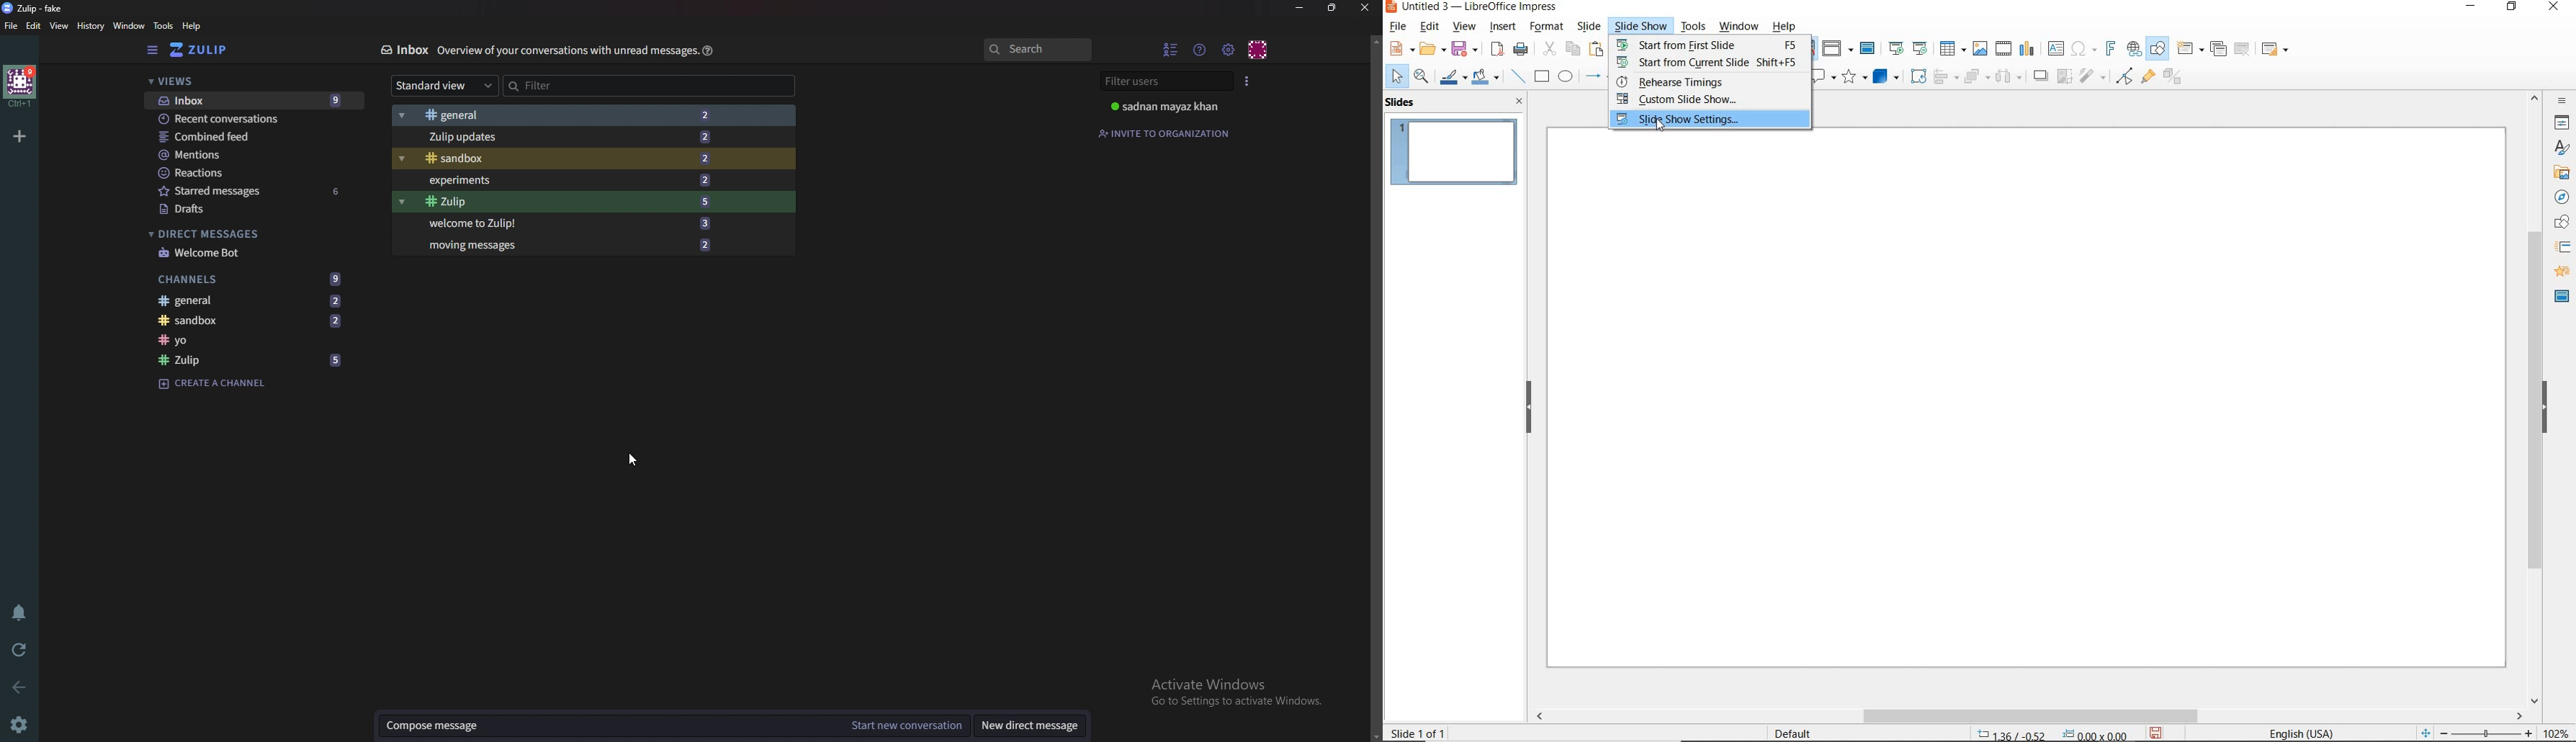  I want to click on ARRANGE, so click(1975, 78).